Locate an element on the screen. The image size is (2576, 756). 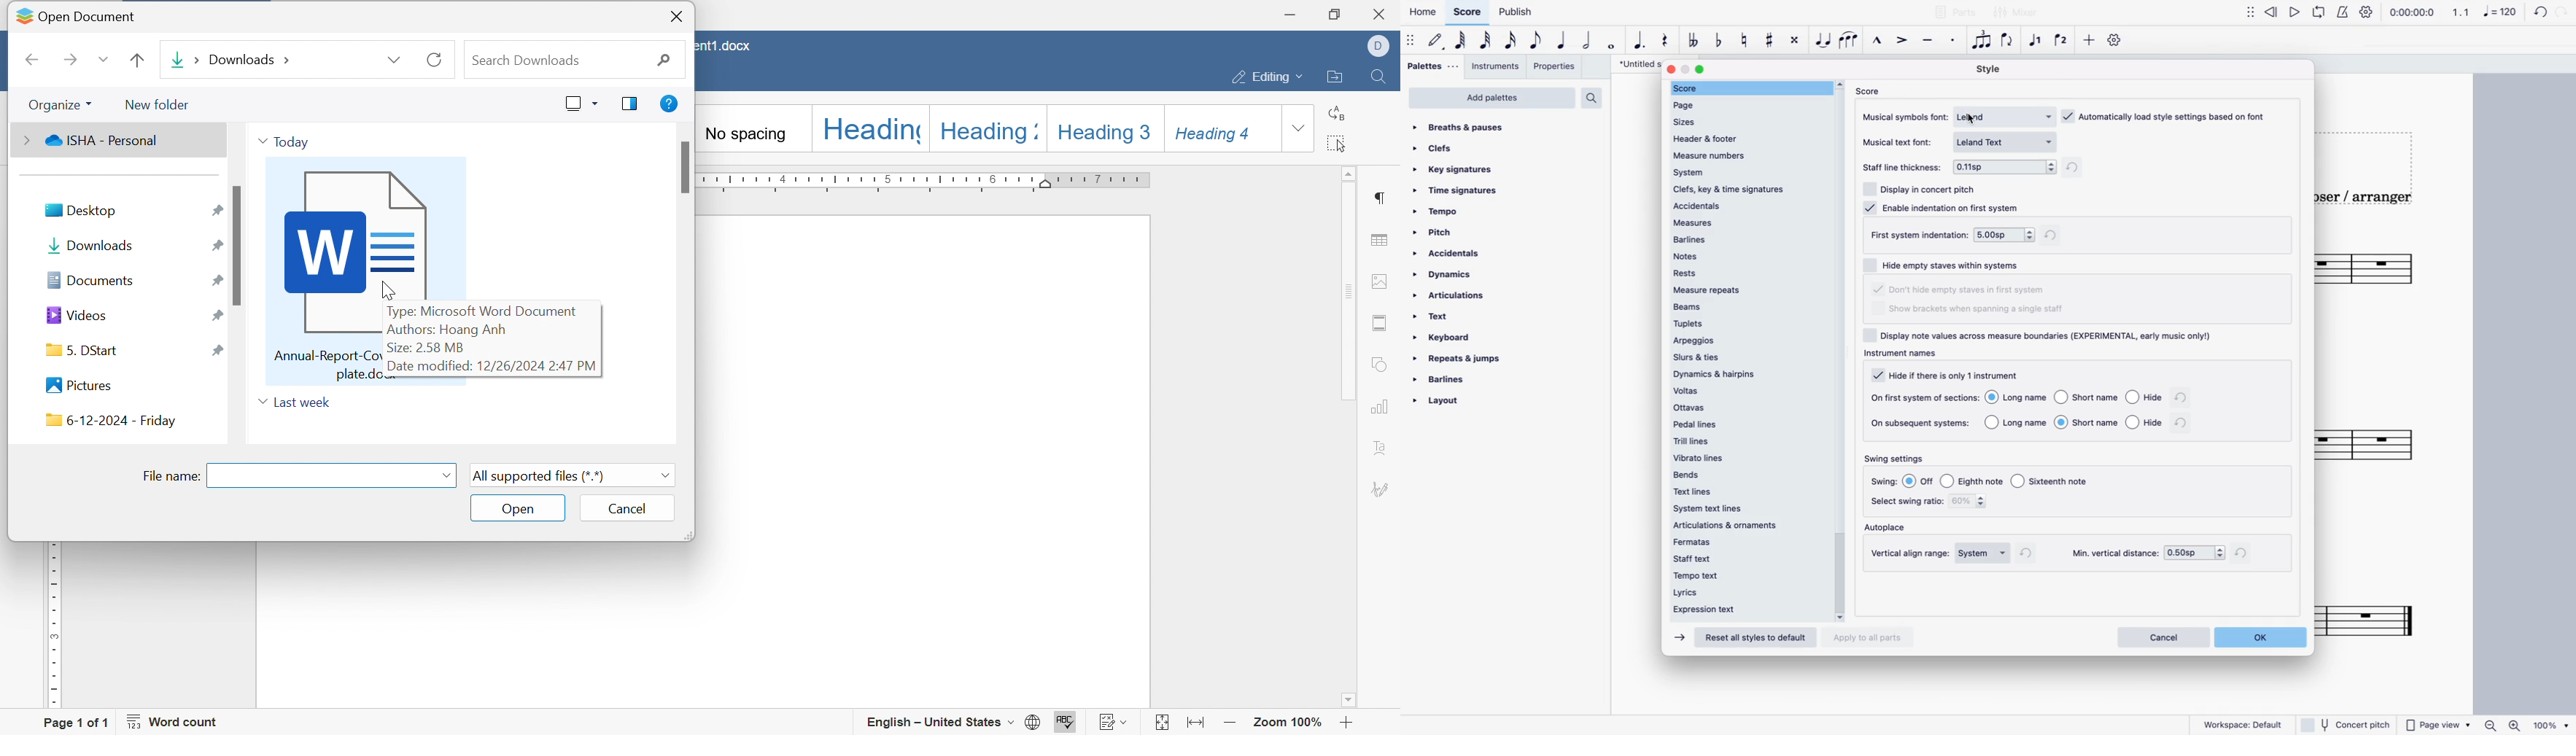
voice 2 is located at coordinates (2063, 41).